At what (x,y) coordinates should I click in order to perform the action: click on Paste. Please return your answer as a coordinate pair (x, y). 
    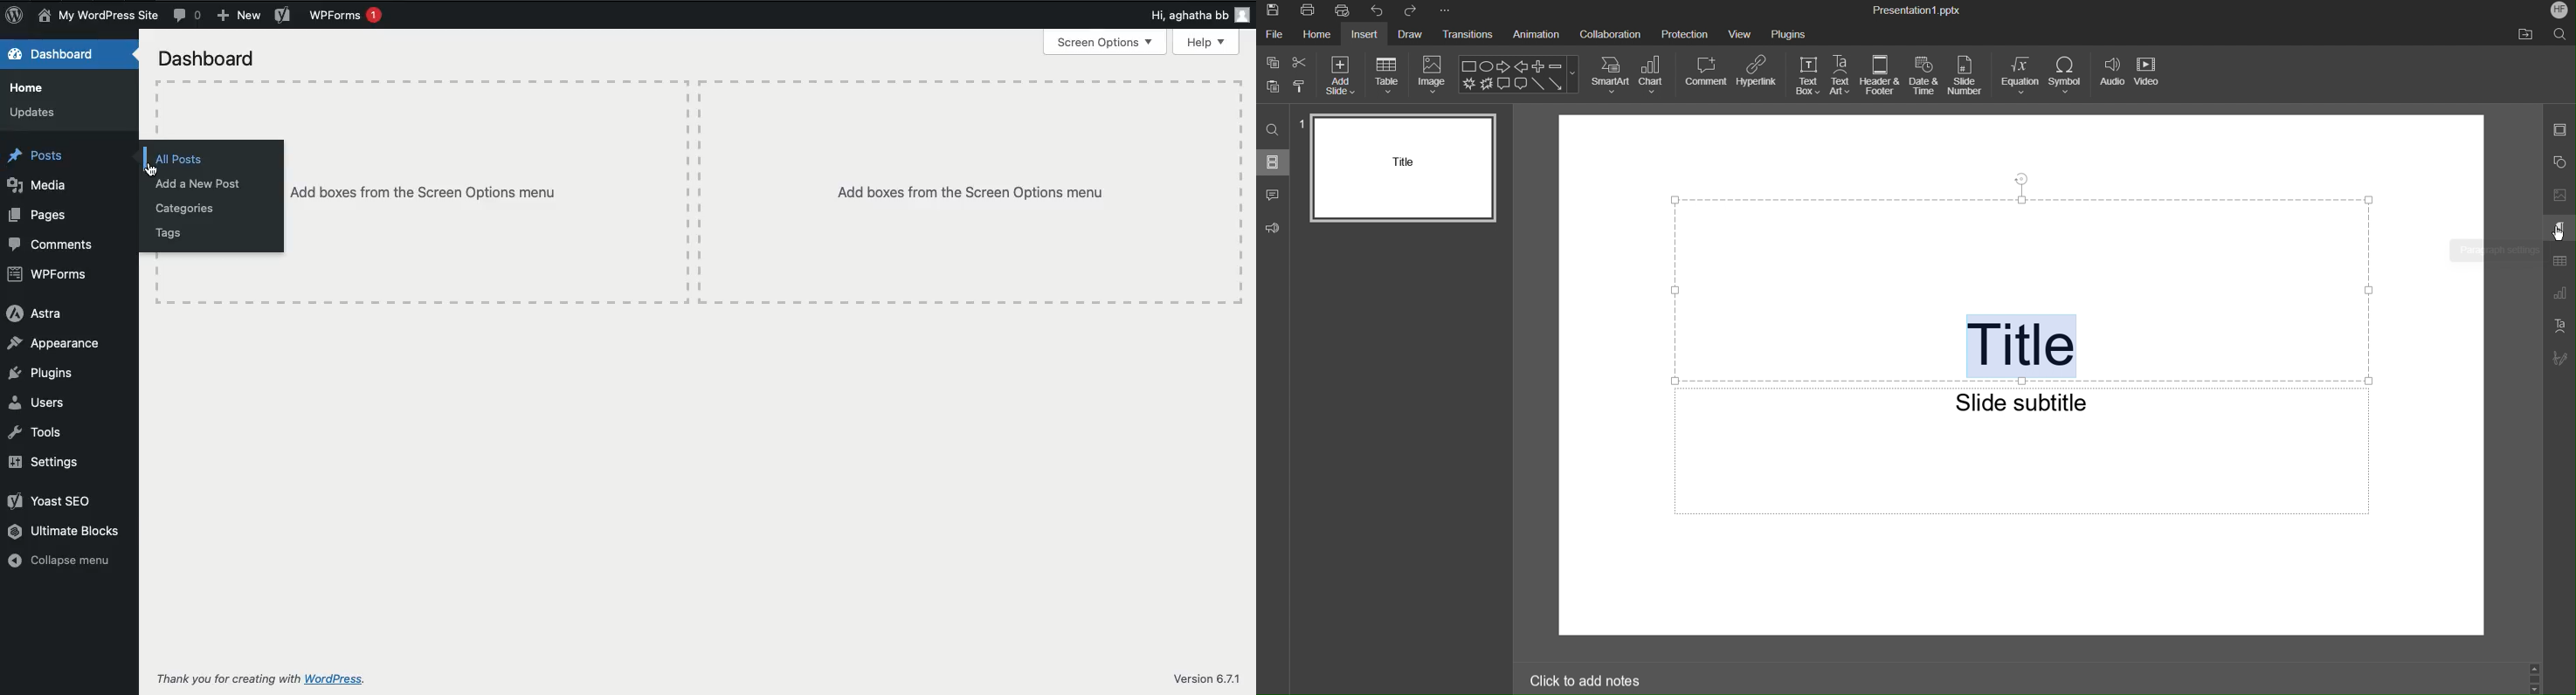
    Looking at the image, I should click on (1271, 86).